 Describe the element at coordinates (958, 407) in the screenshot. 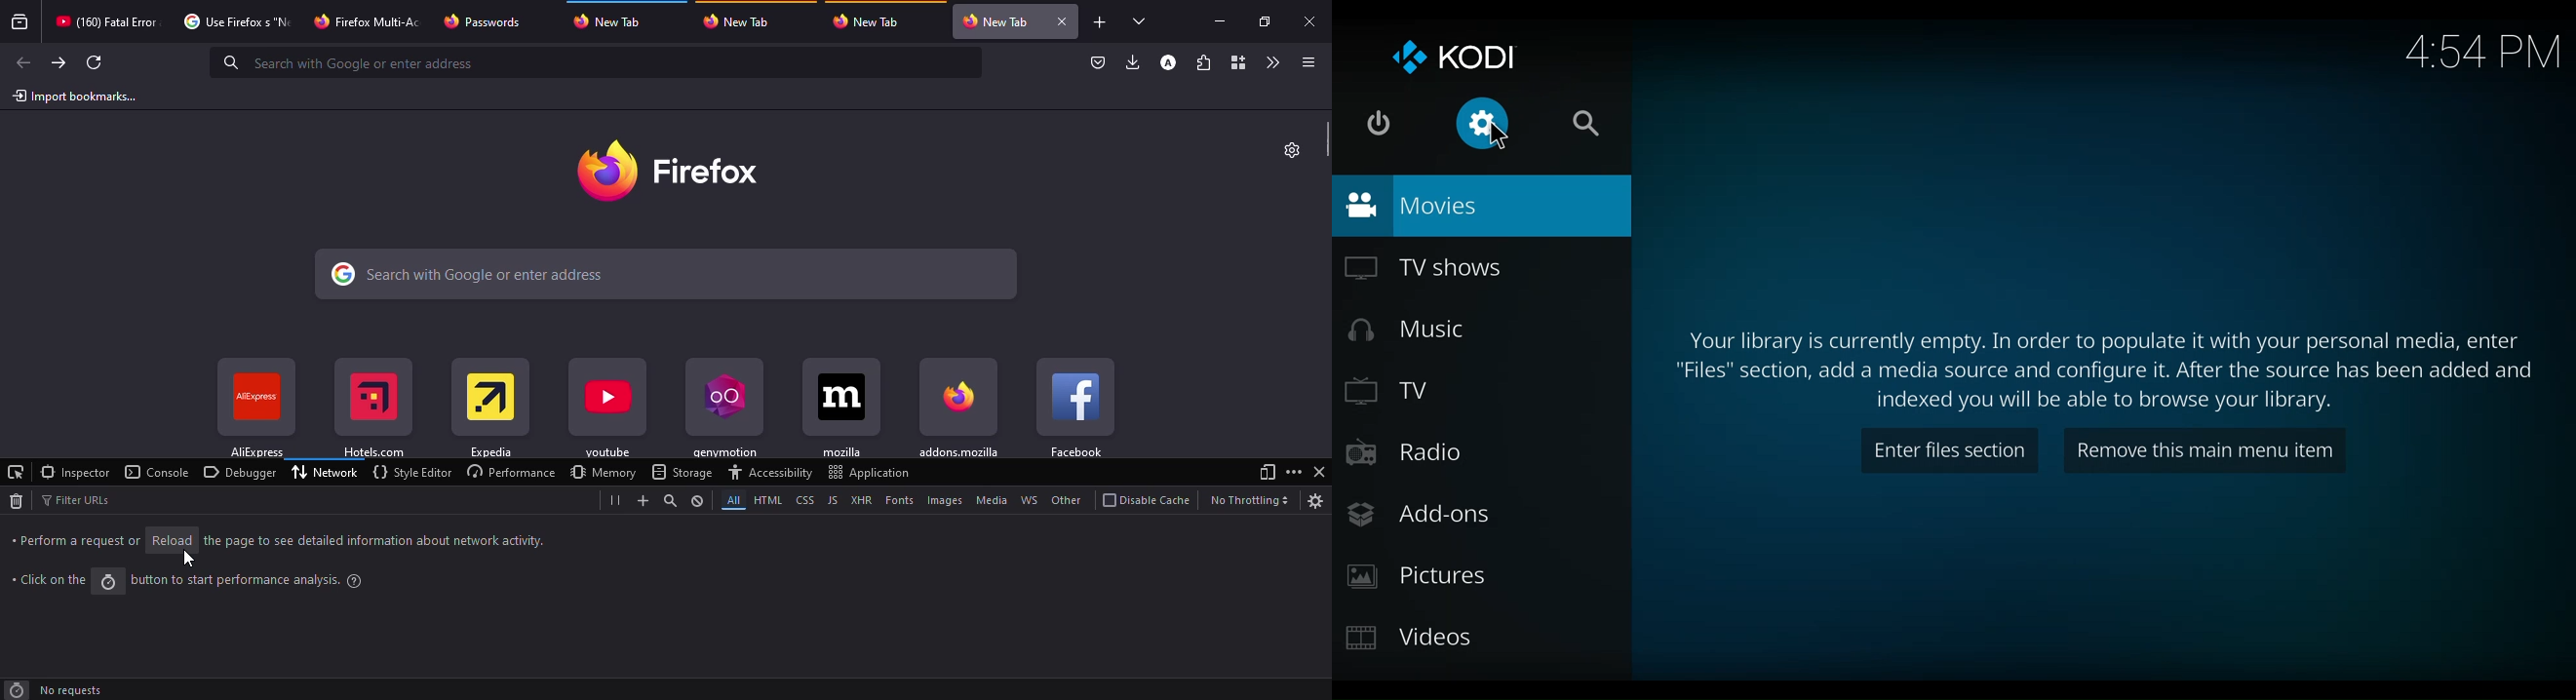

I see `shortcuts` at that location.